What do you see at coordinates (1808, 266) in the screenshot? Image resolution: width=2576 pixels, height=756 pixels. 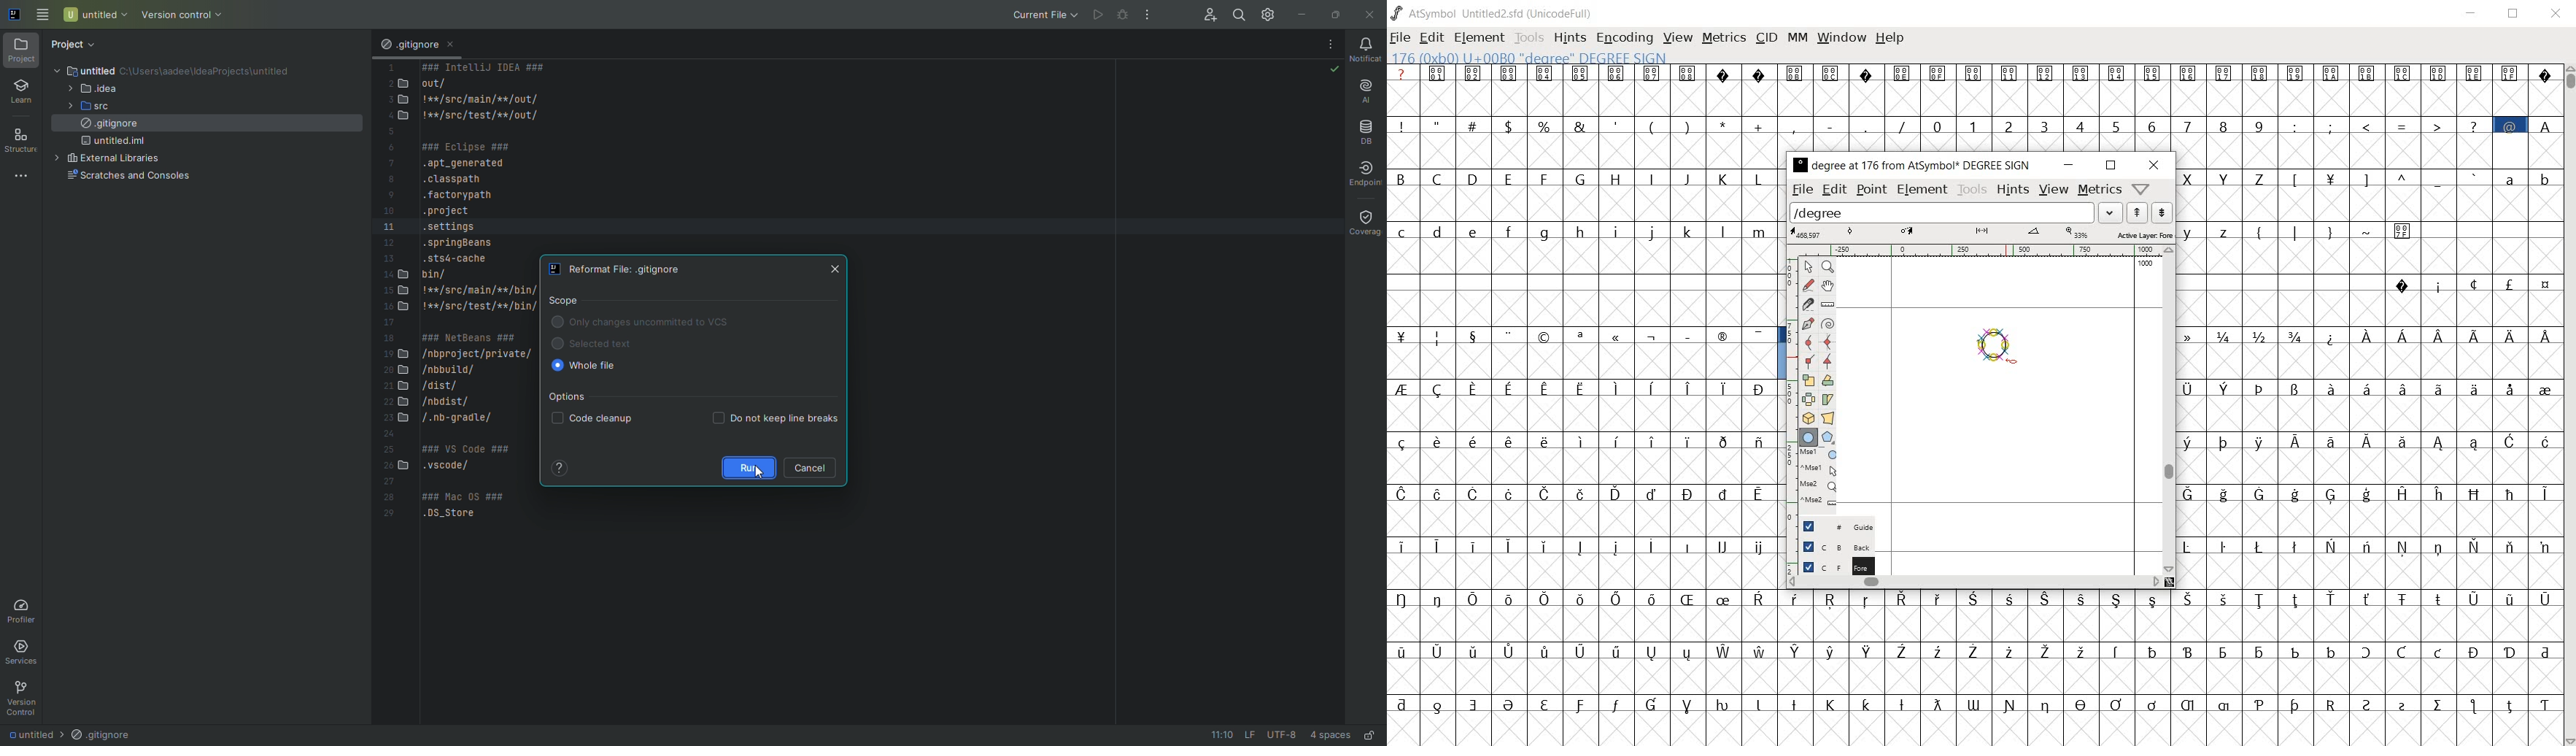 I see `pointer` at bounding box center [1808, 266].